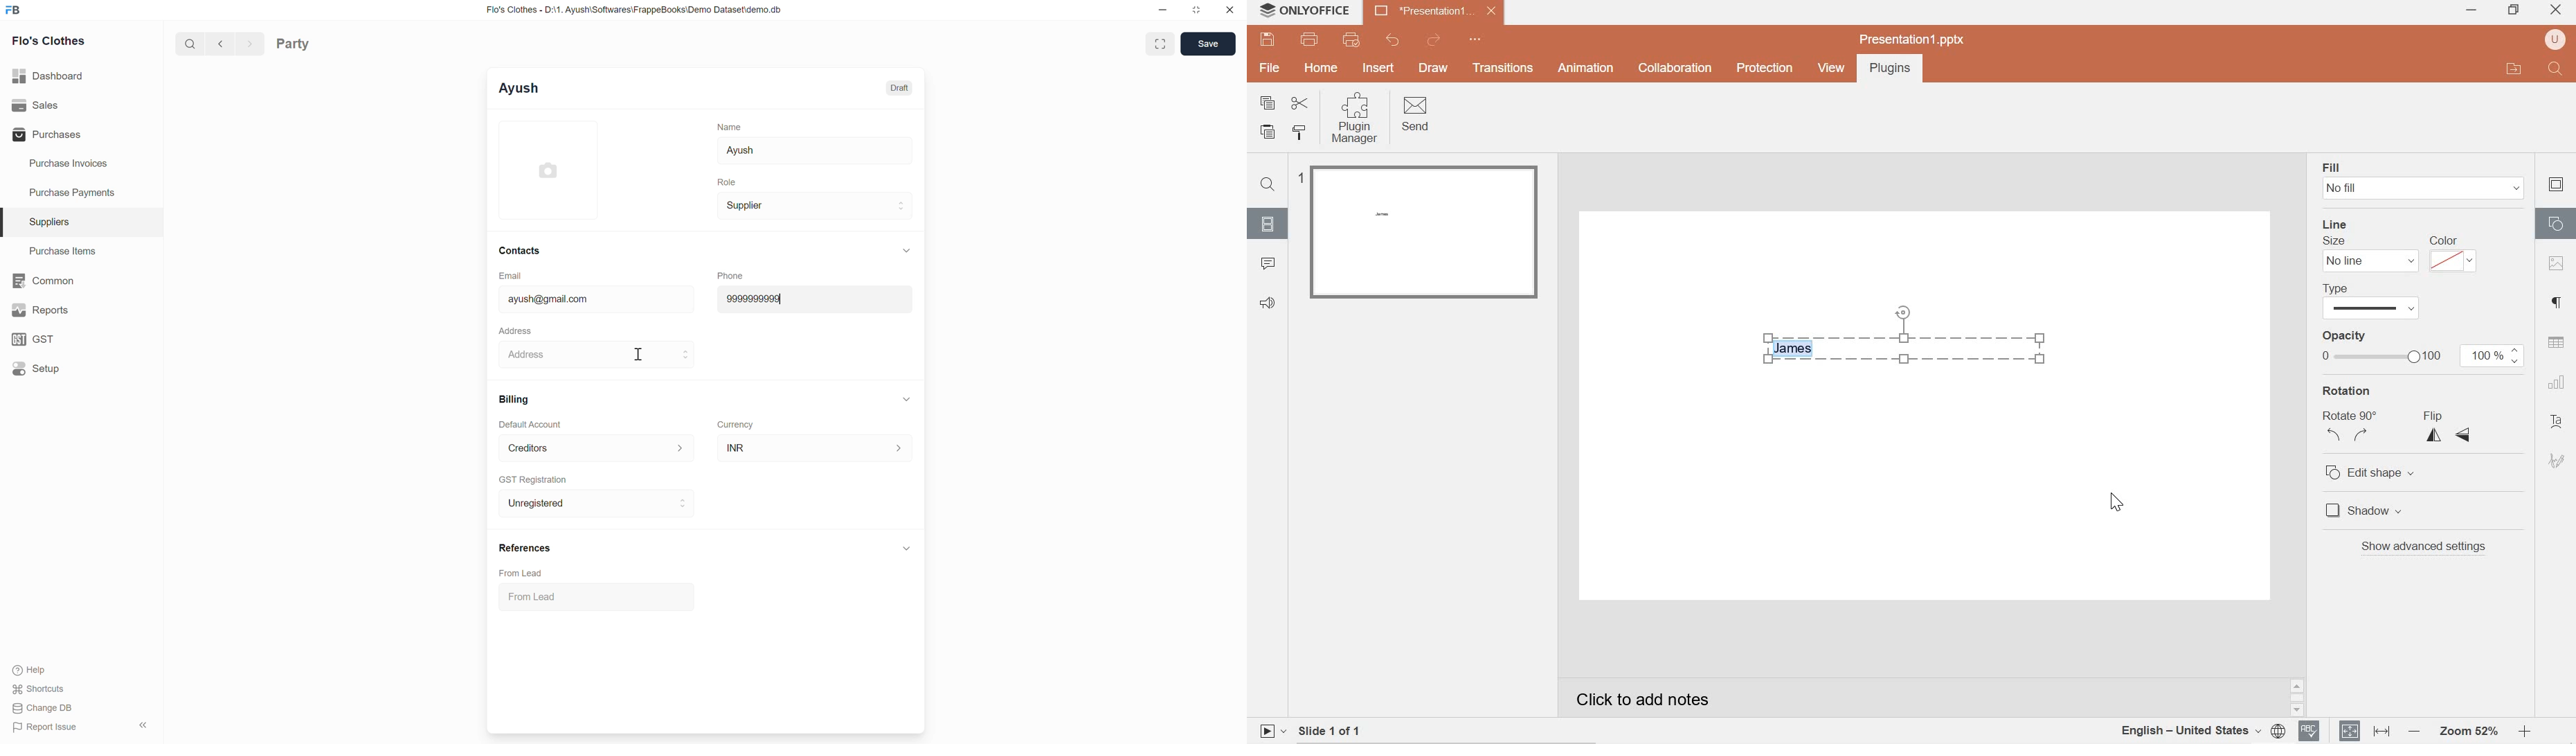 This screenshot has height=756, width=2576. I want to click on Common, so click(81, 281).